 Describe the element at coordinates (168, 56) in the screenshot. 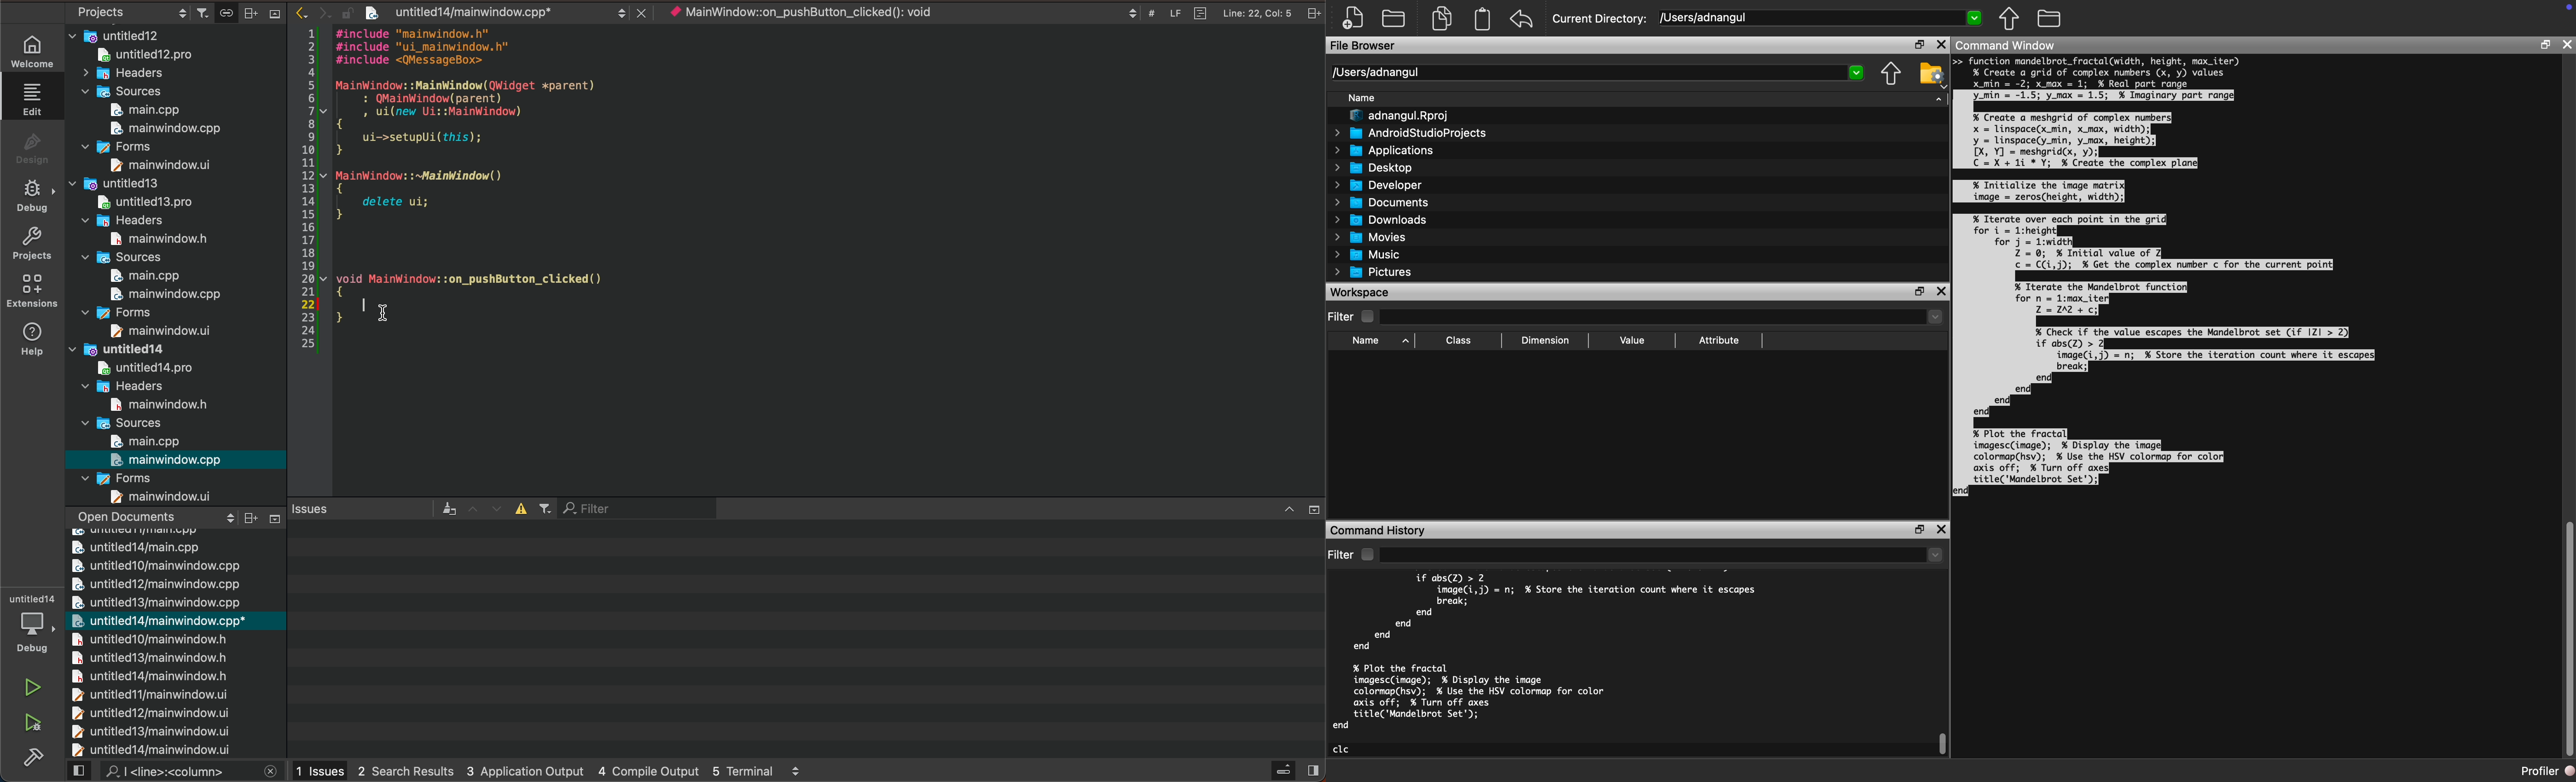

I see `untitled12.pro` at that location.